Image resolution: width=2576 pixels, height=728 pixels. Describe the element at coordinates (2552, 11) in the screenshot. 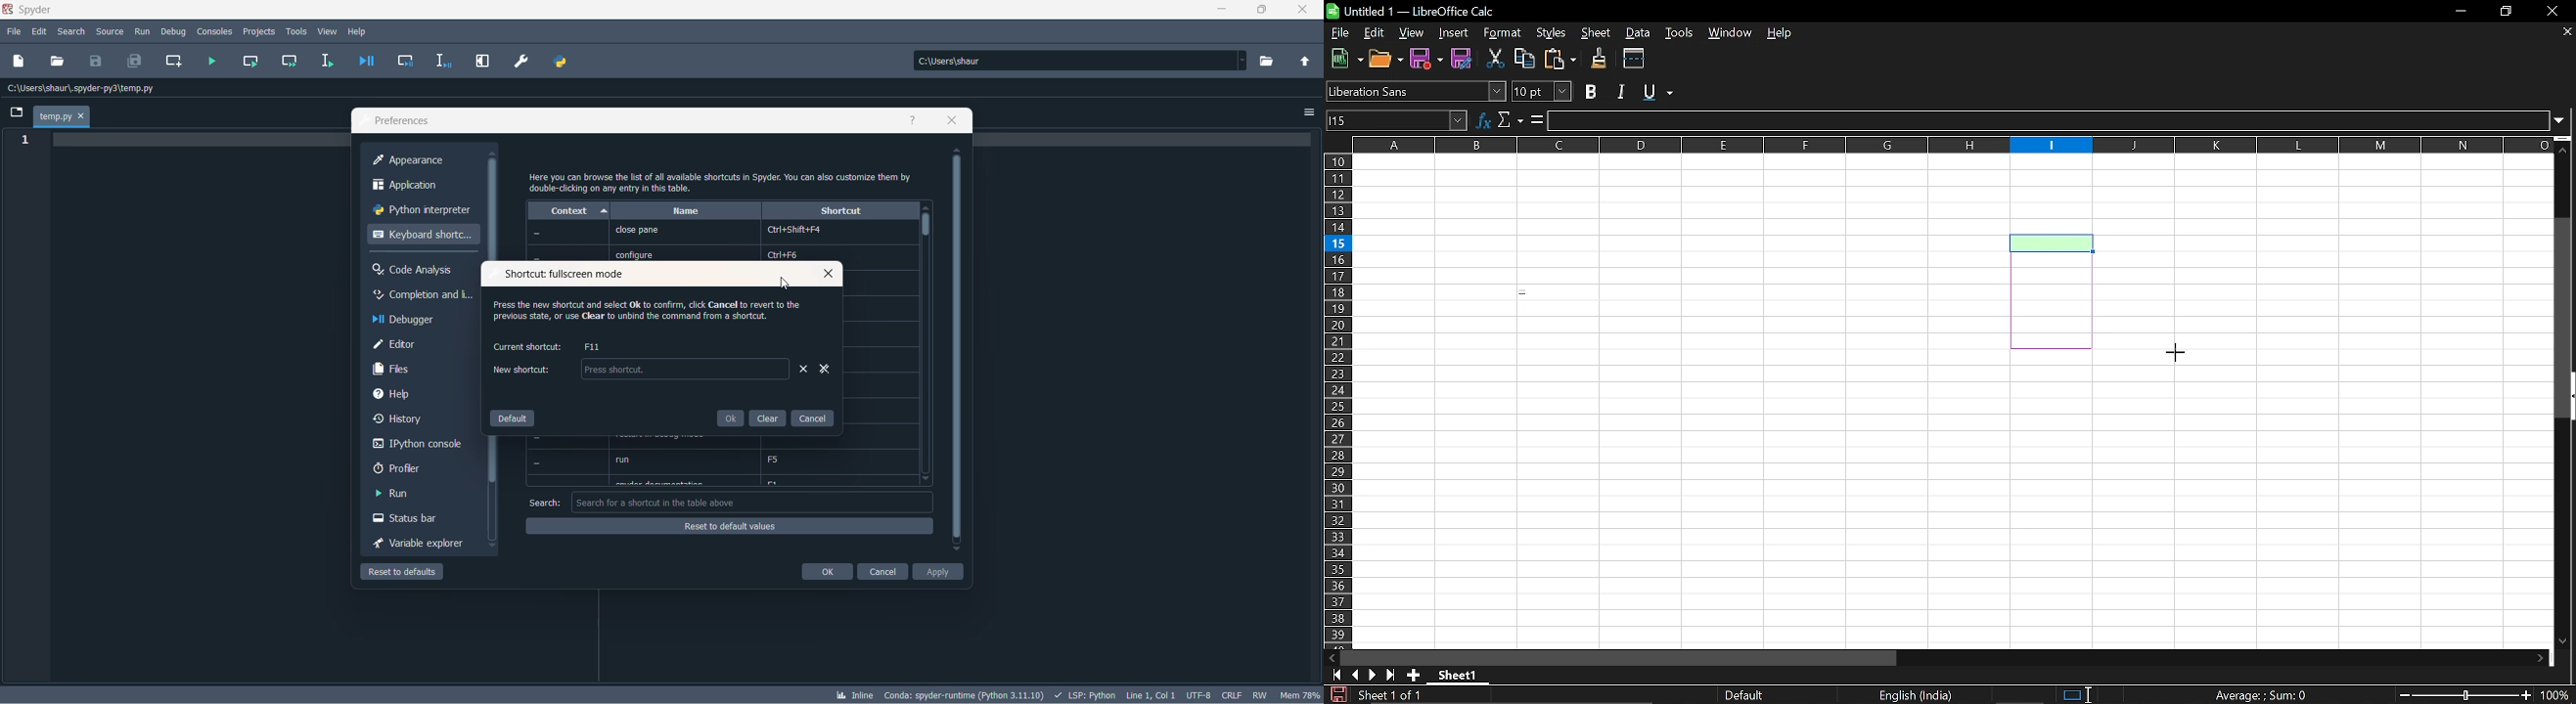

I see `CLose` at that location.